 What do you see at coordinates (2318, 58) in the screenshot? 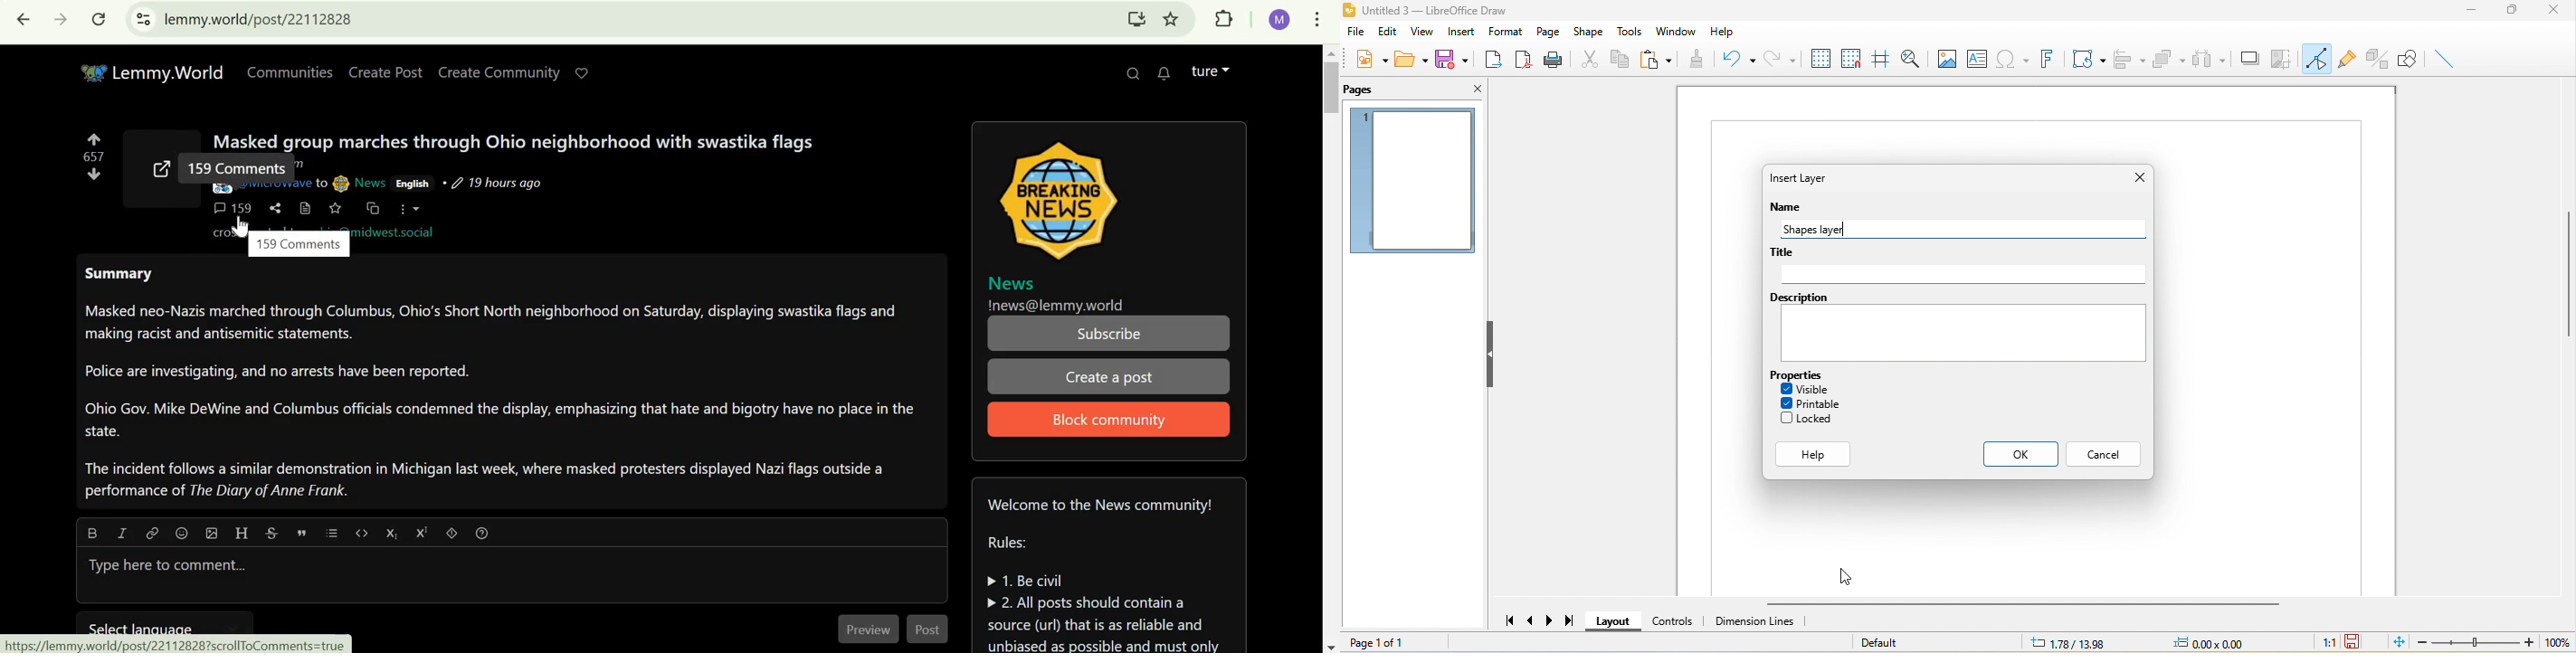
I see `toggle point edit mode` at bounding box center [2318, 58].